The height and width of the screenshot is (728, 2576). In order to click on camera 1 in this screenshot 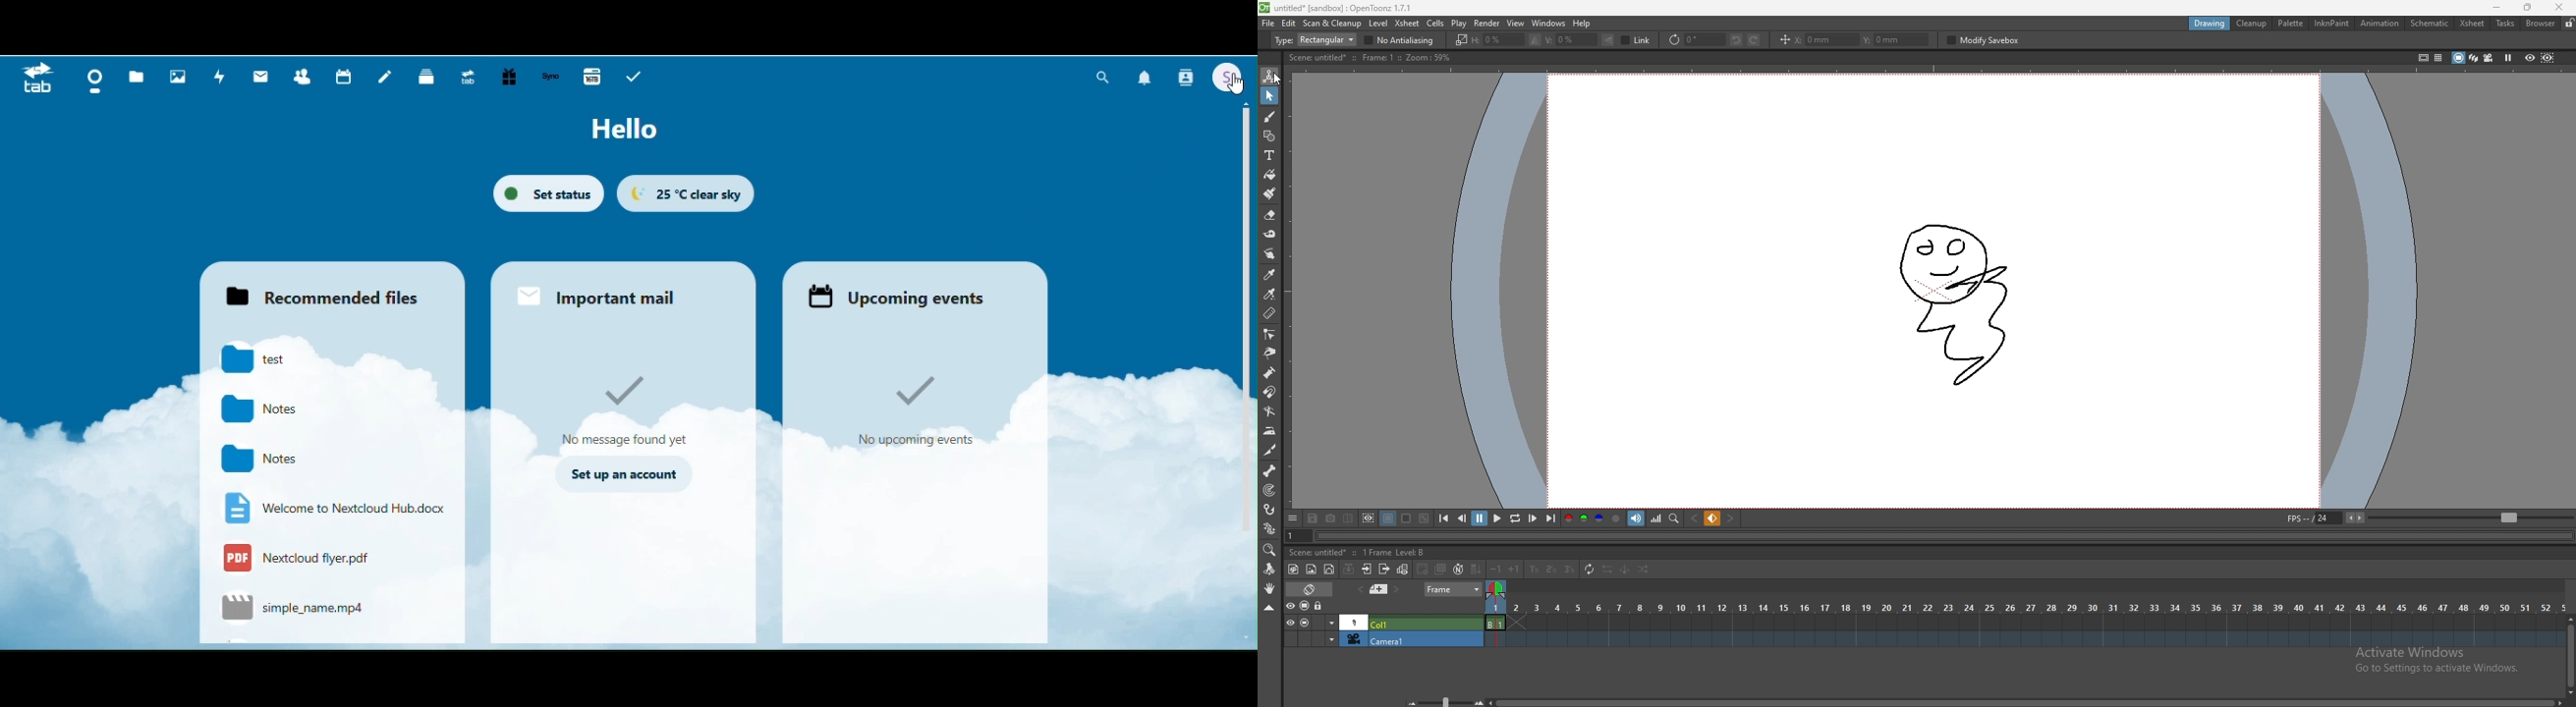, I will do `click(1383, 639)`.